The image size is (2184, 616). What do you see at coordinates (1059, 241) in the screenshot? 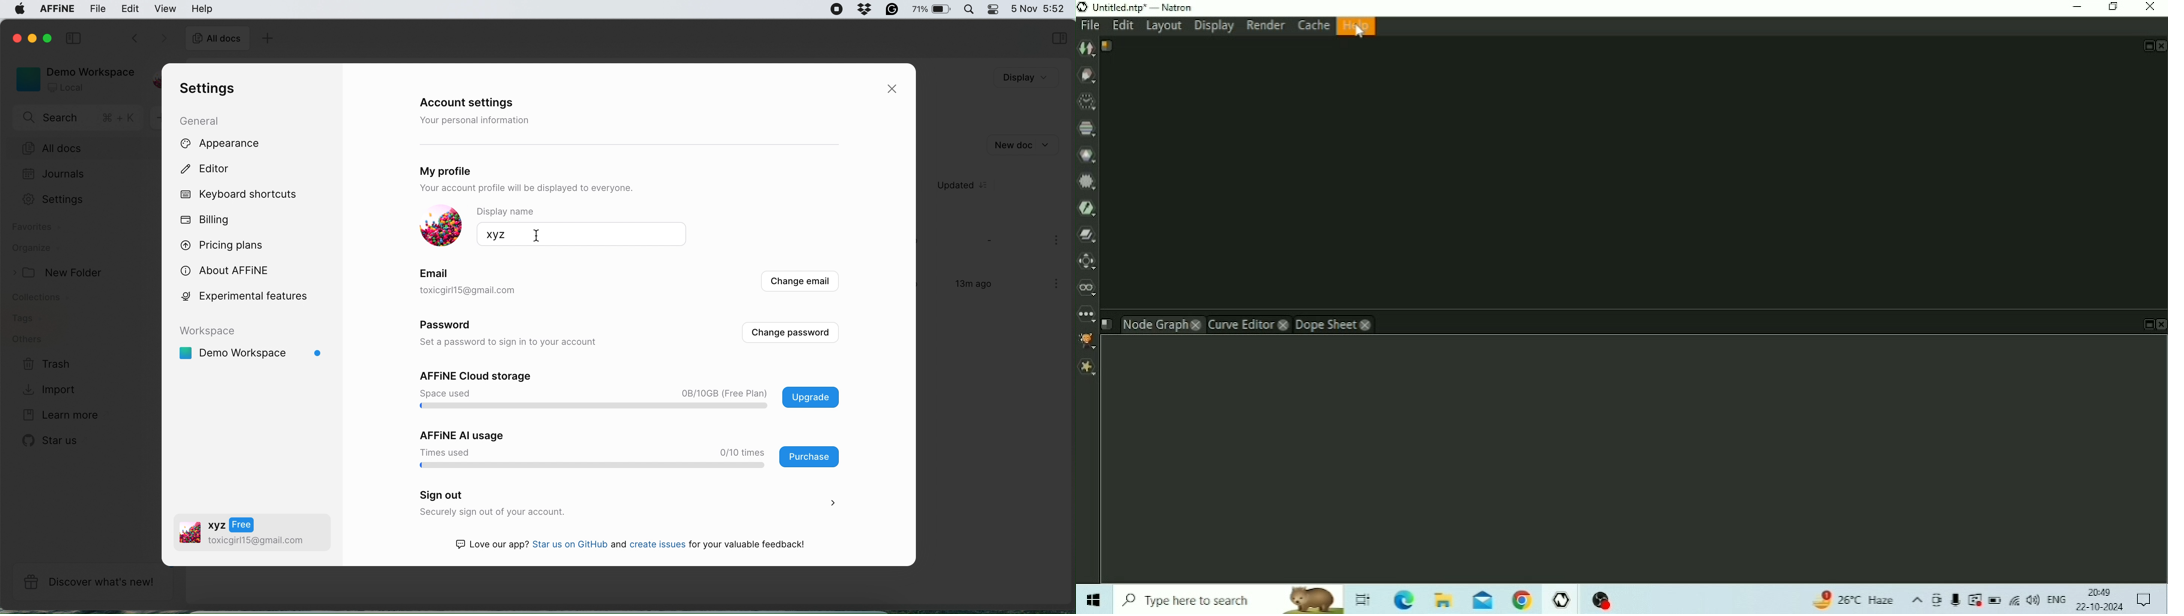
I see `more options` at bounding box center [1059, 241].